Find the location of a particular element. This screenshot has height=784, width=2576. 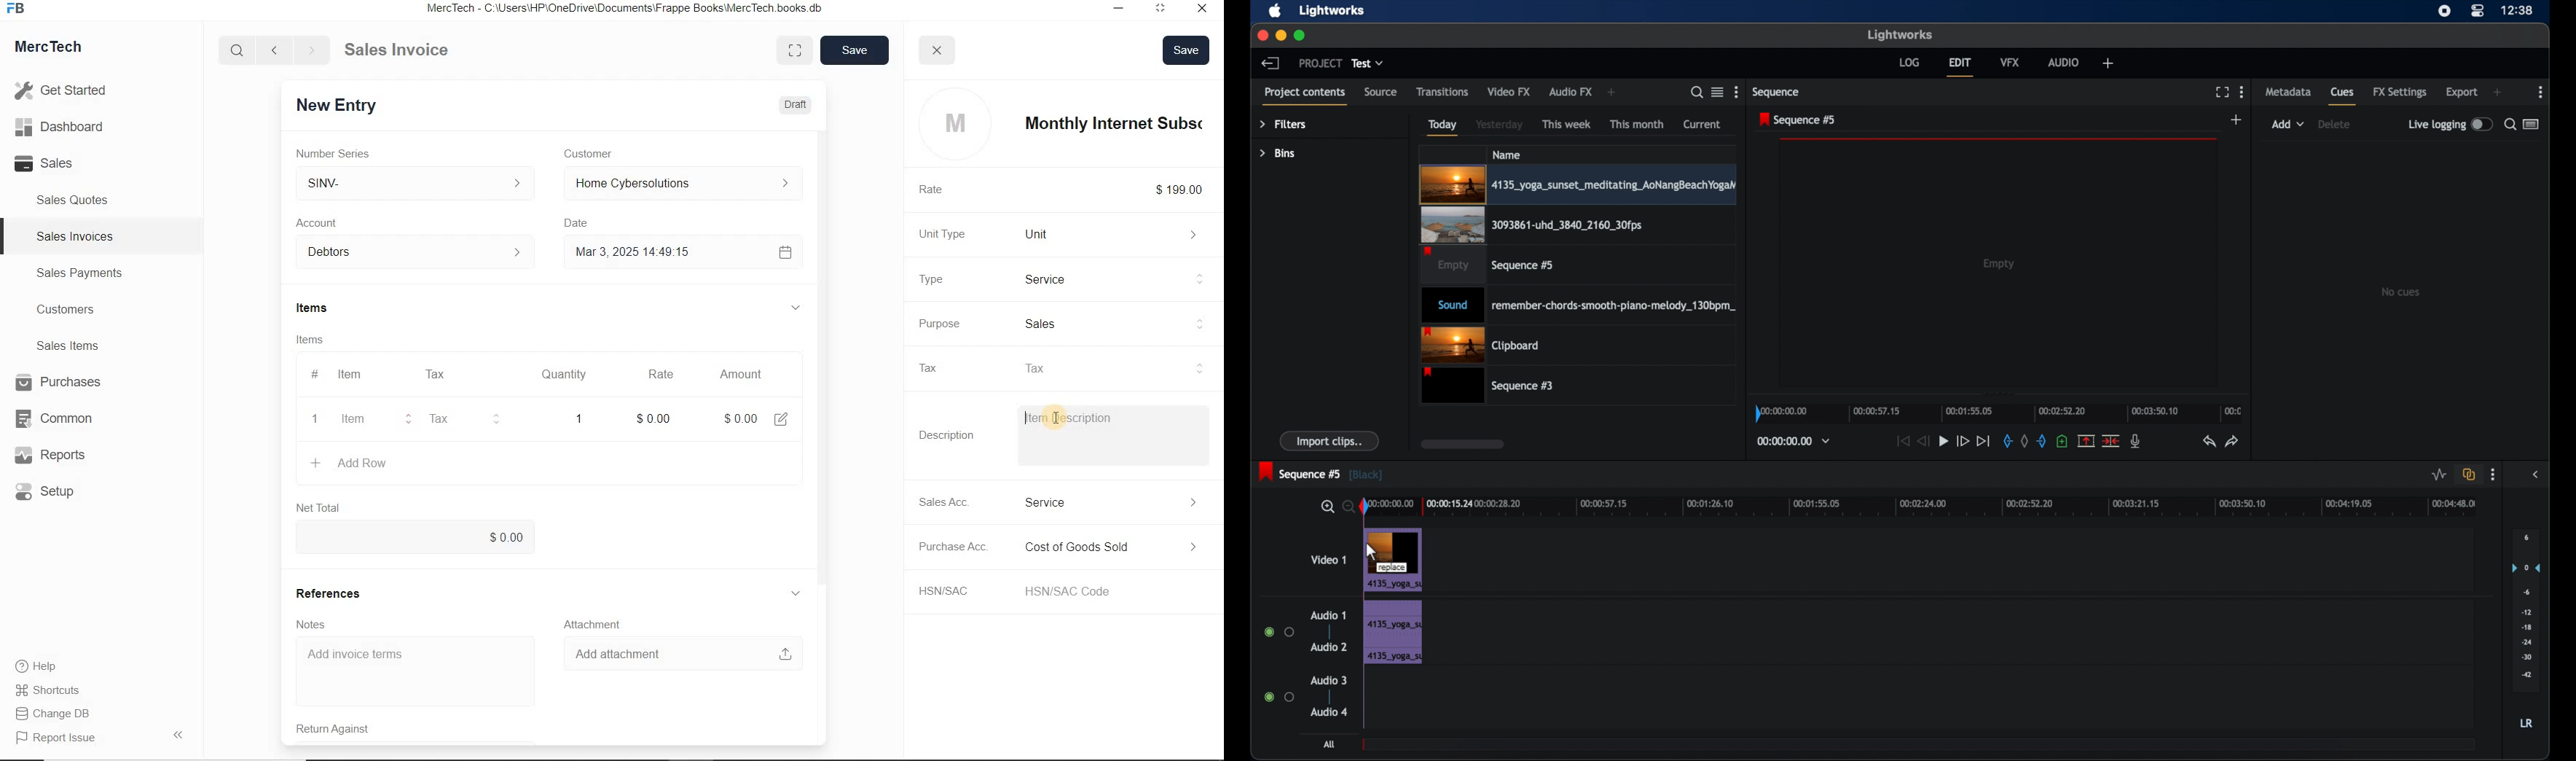

+ Add Row is located at coordinates (366, 464).